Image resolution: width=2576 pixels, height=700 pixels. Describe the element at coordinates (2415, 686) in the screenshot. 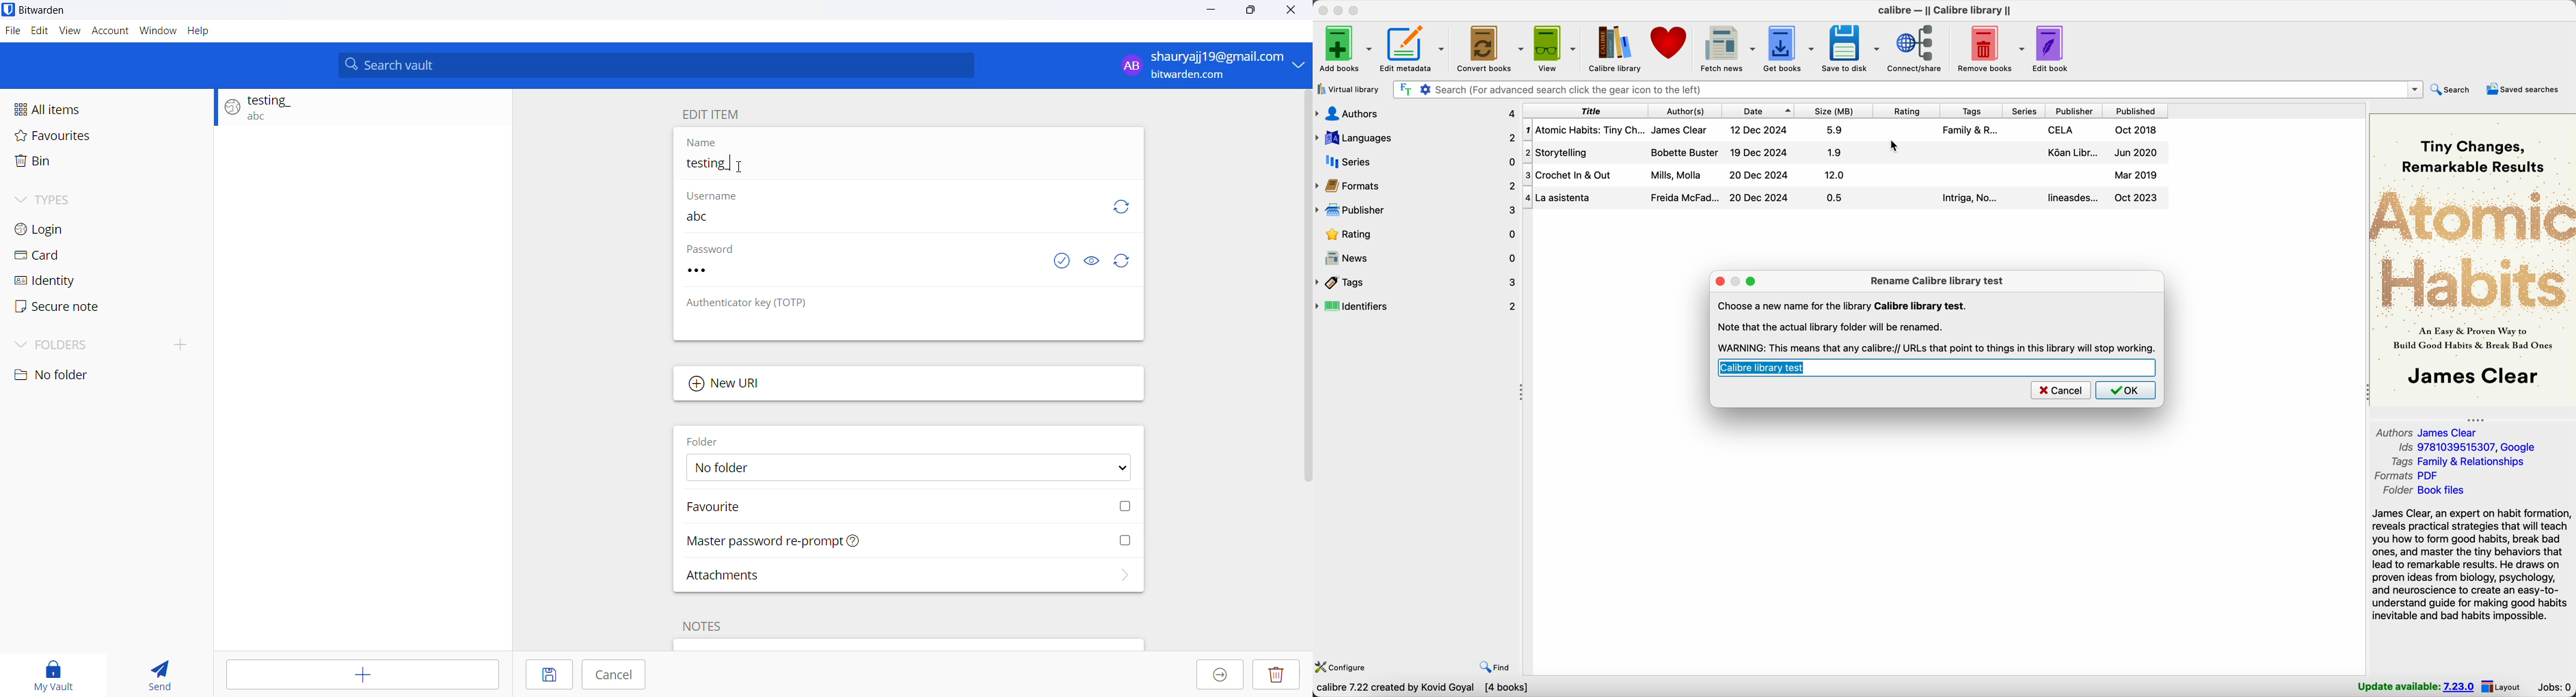

I see `update available: 7.23.0` at that location.